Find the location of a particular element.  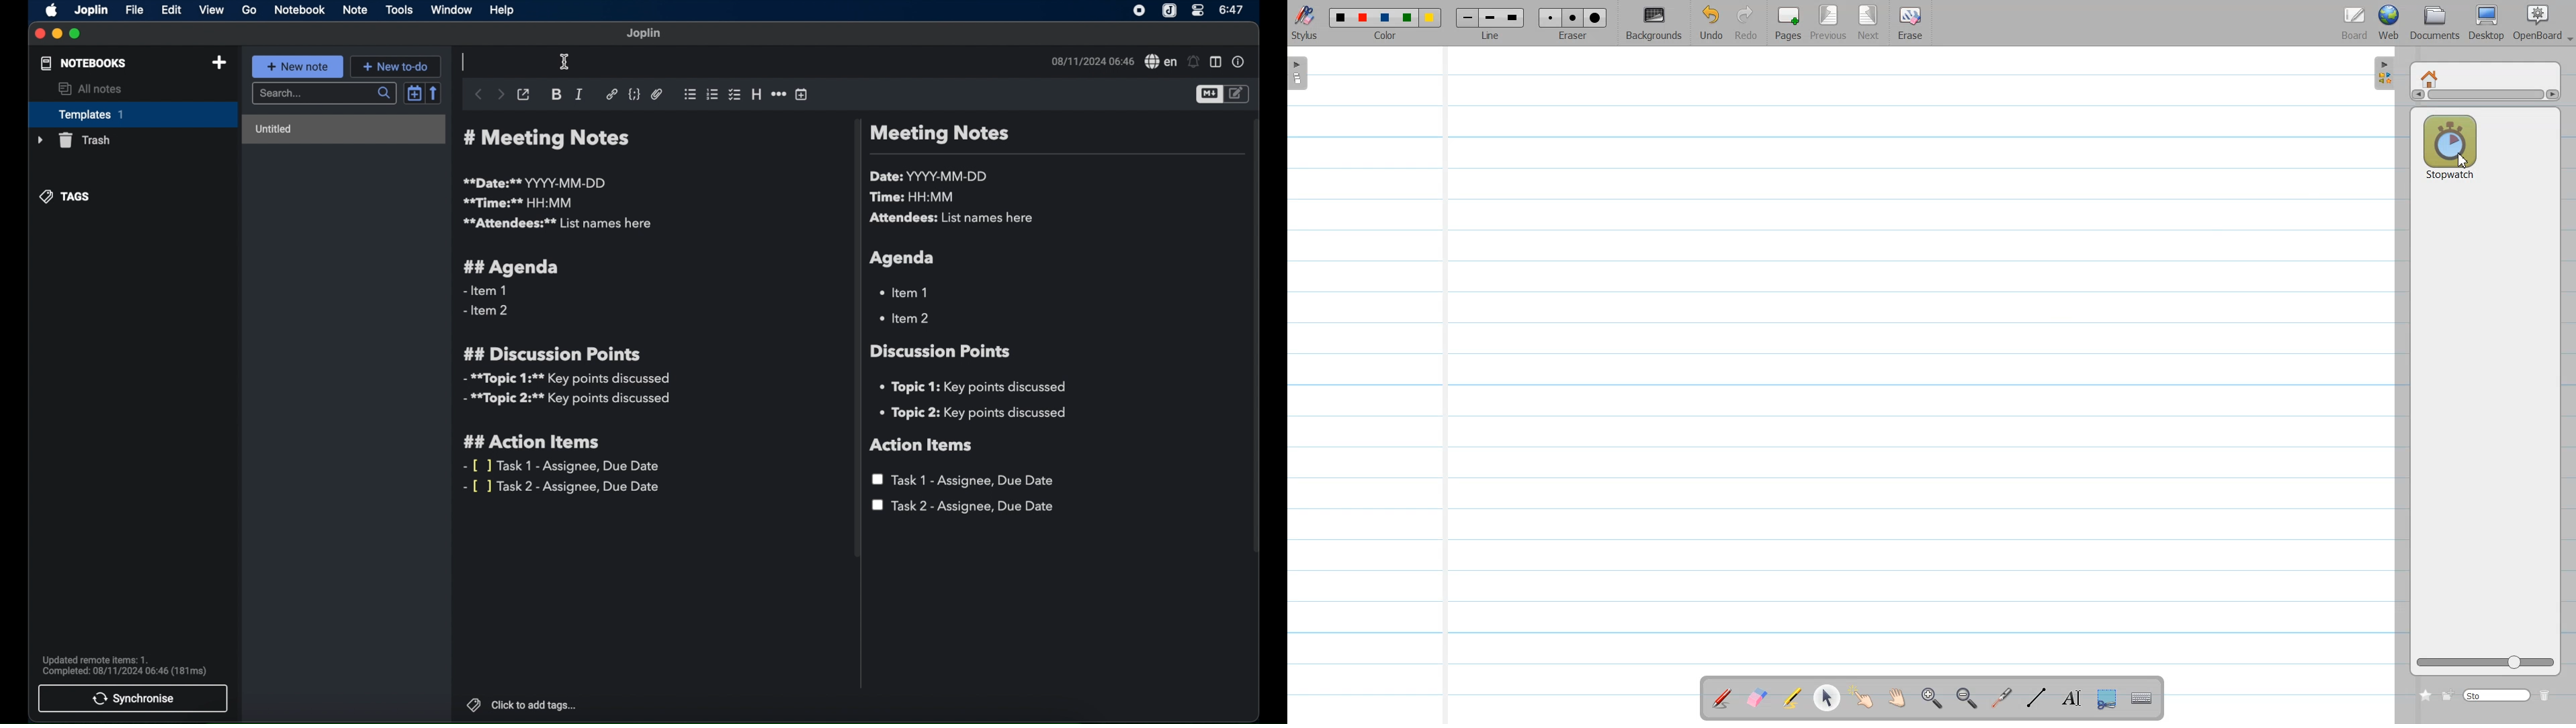

Redo is located at coordinates (1747, 24).